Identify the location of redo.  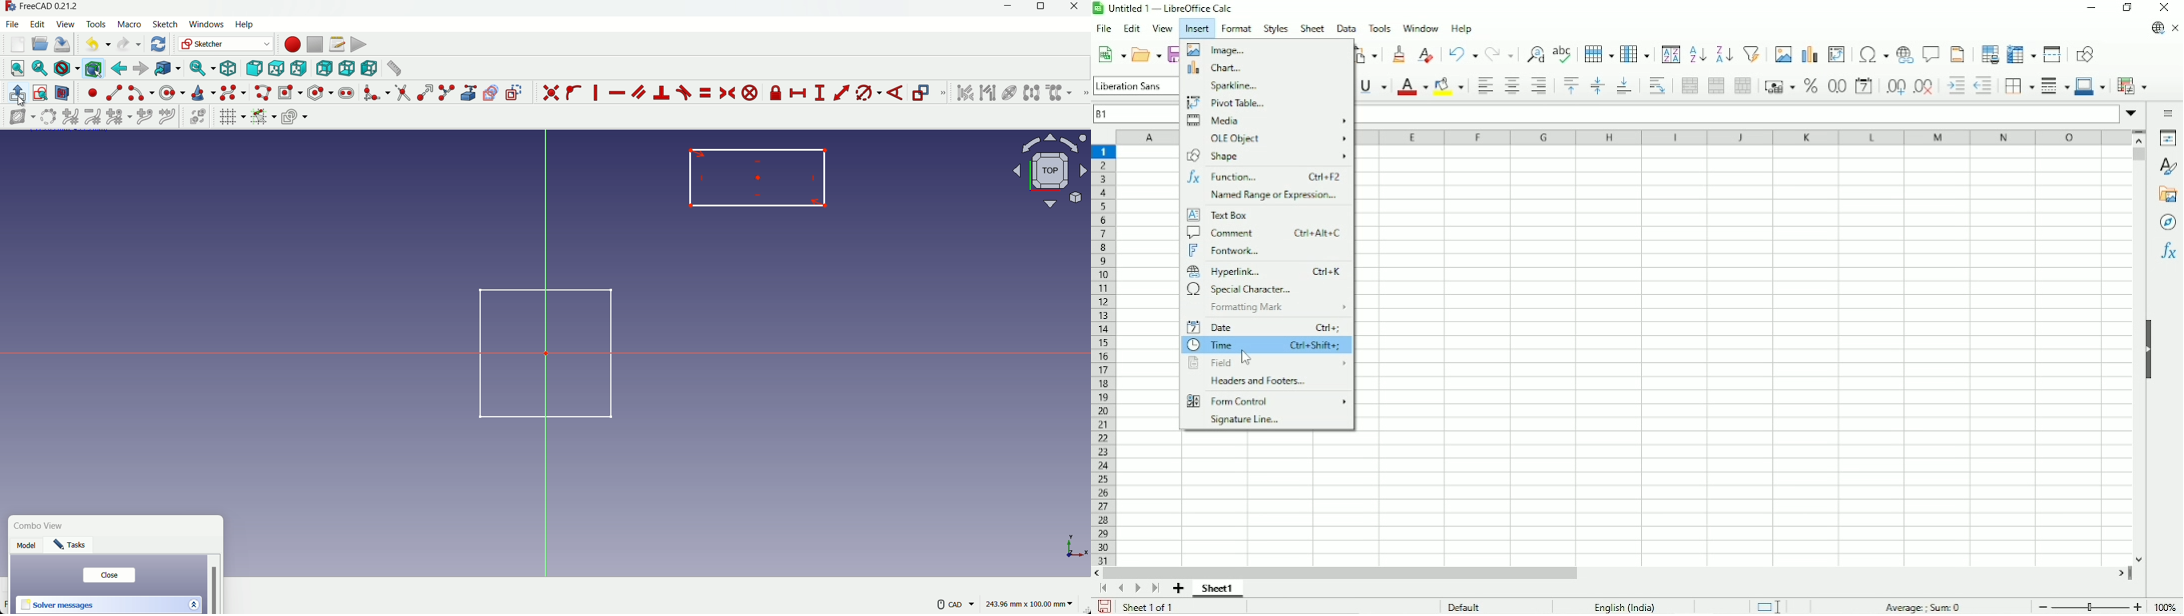
(129, 44).